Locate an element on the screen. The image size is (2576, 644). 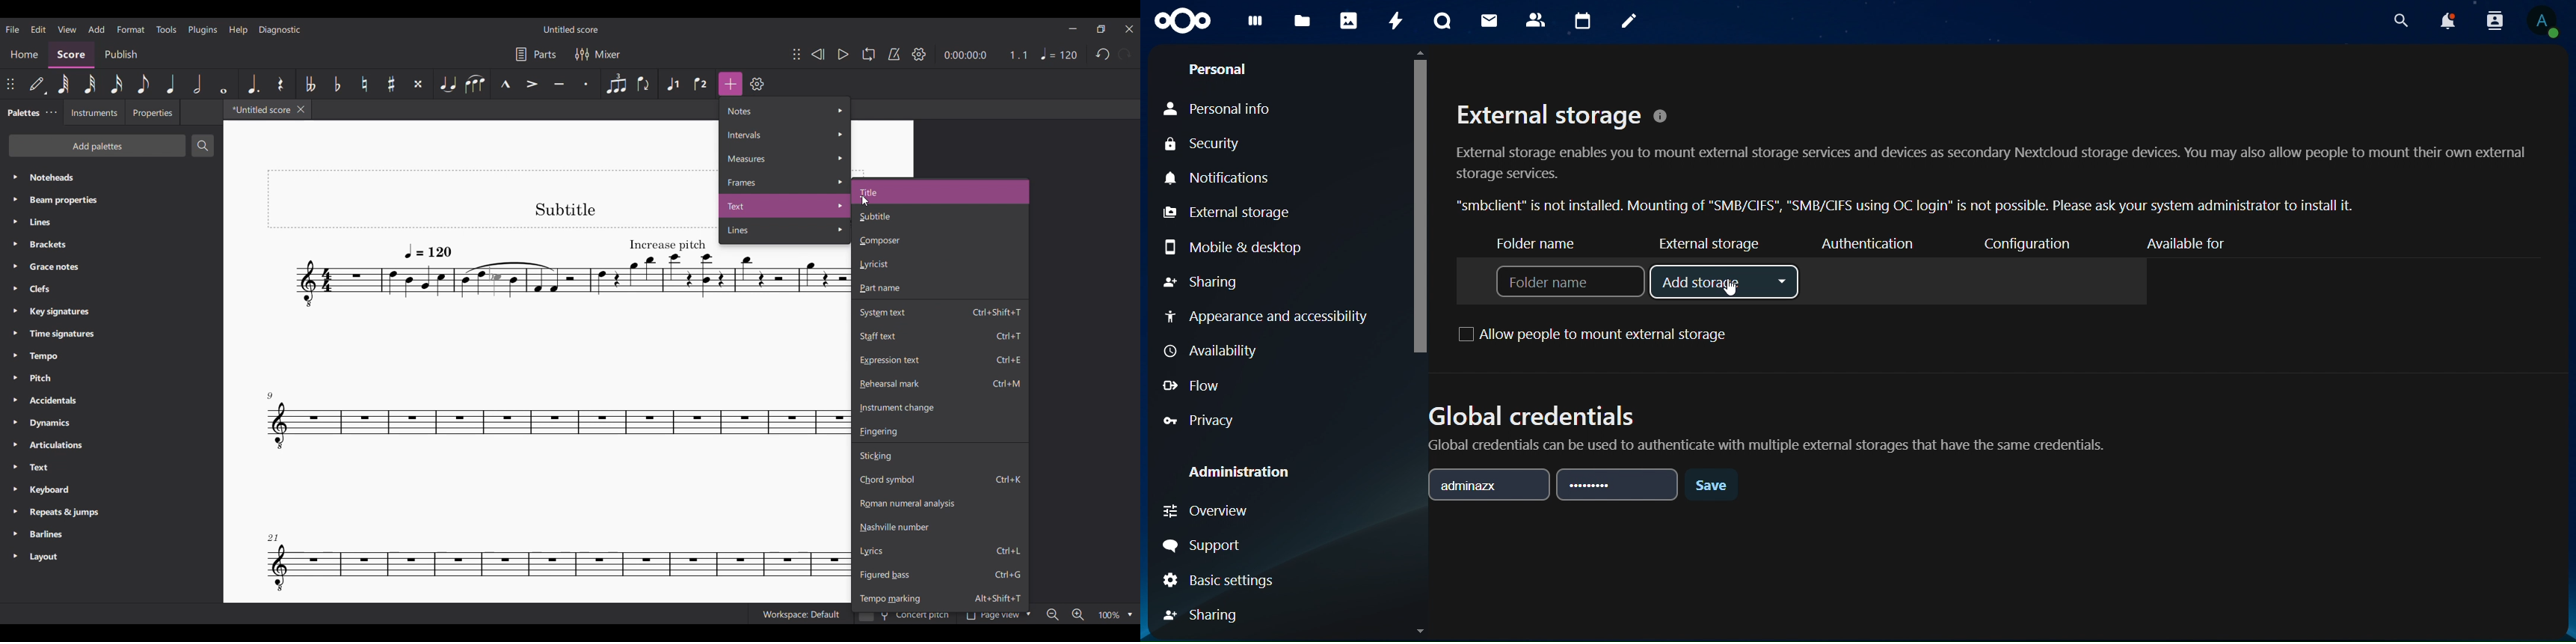
Tuplet is located at coordinates (616, 84).